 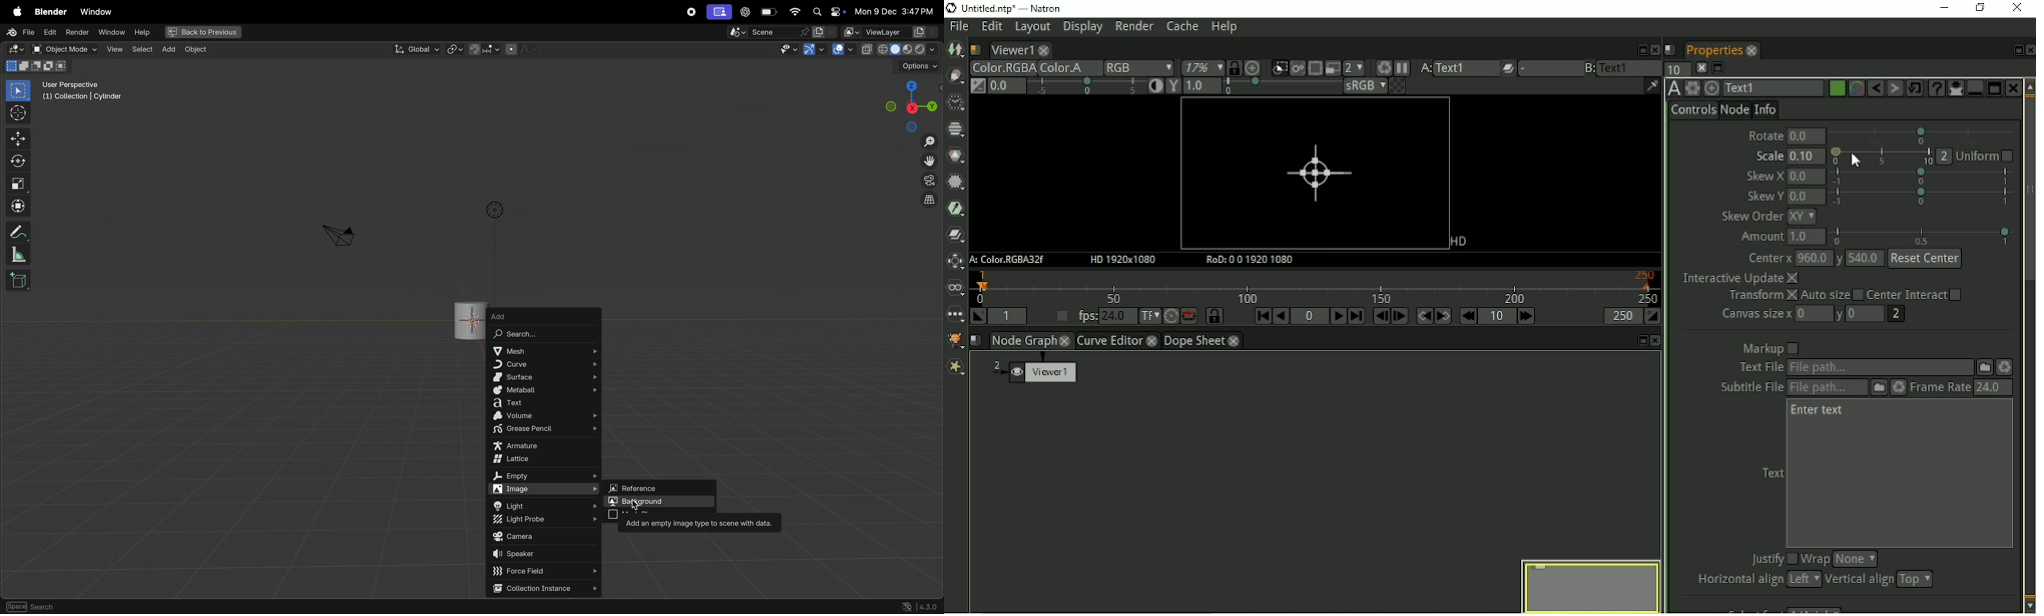 I want to click on Layout, so click(x=1031, y=28).